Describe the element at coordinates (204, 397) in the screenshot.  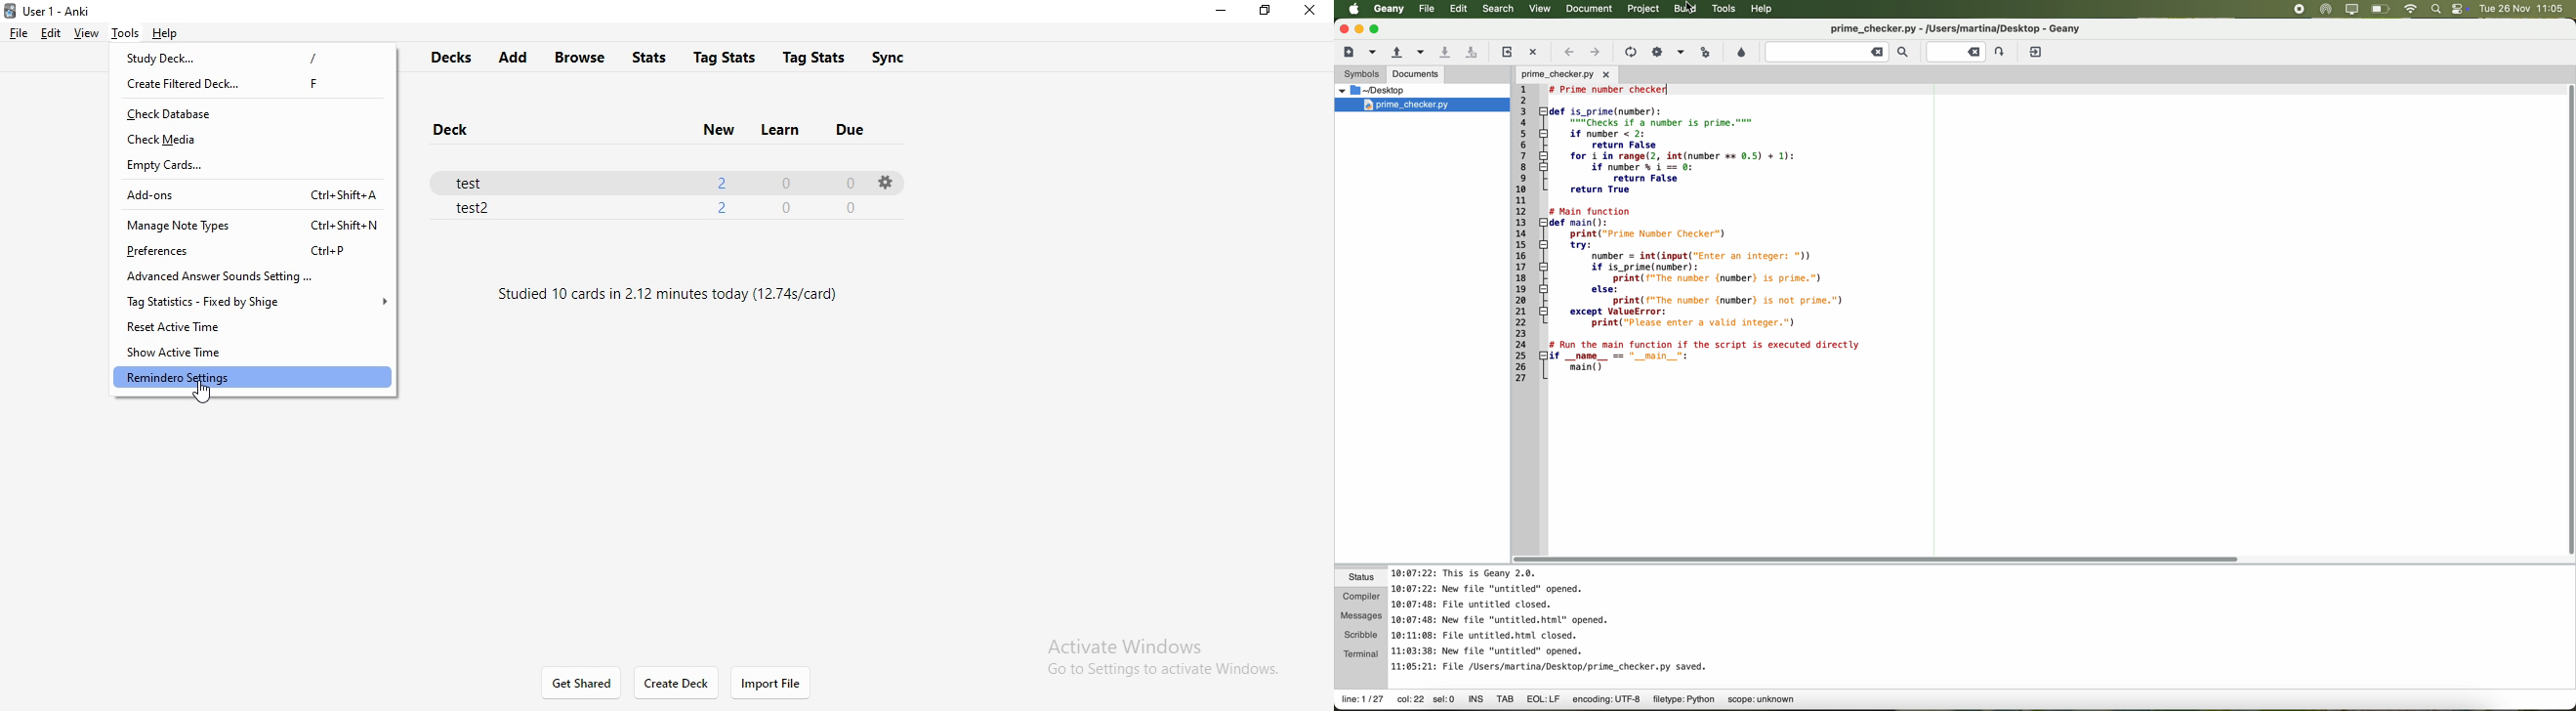
I see `cursor` at that location.